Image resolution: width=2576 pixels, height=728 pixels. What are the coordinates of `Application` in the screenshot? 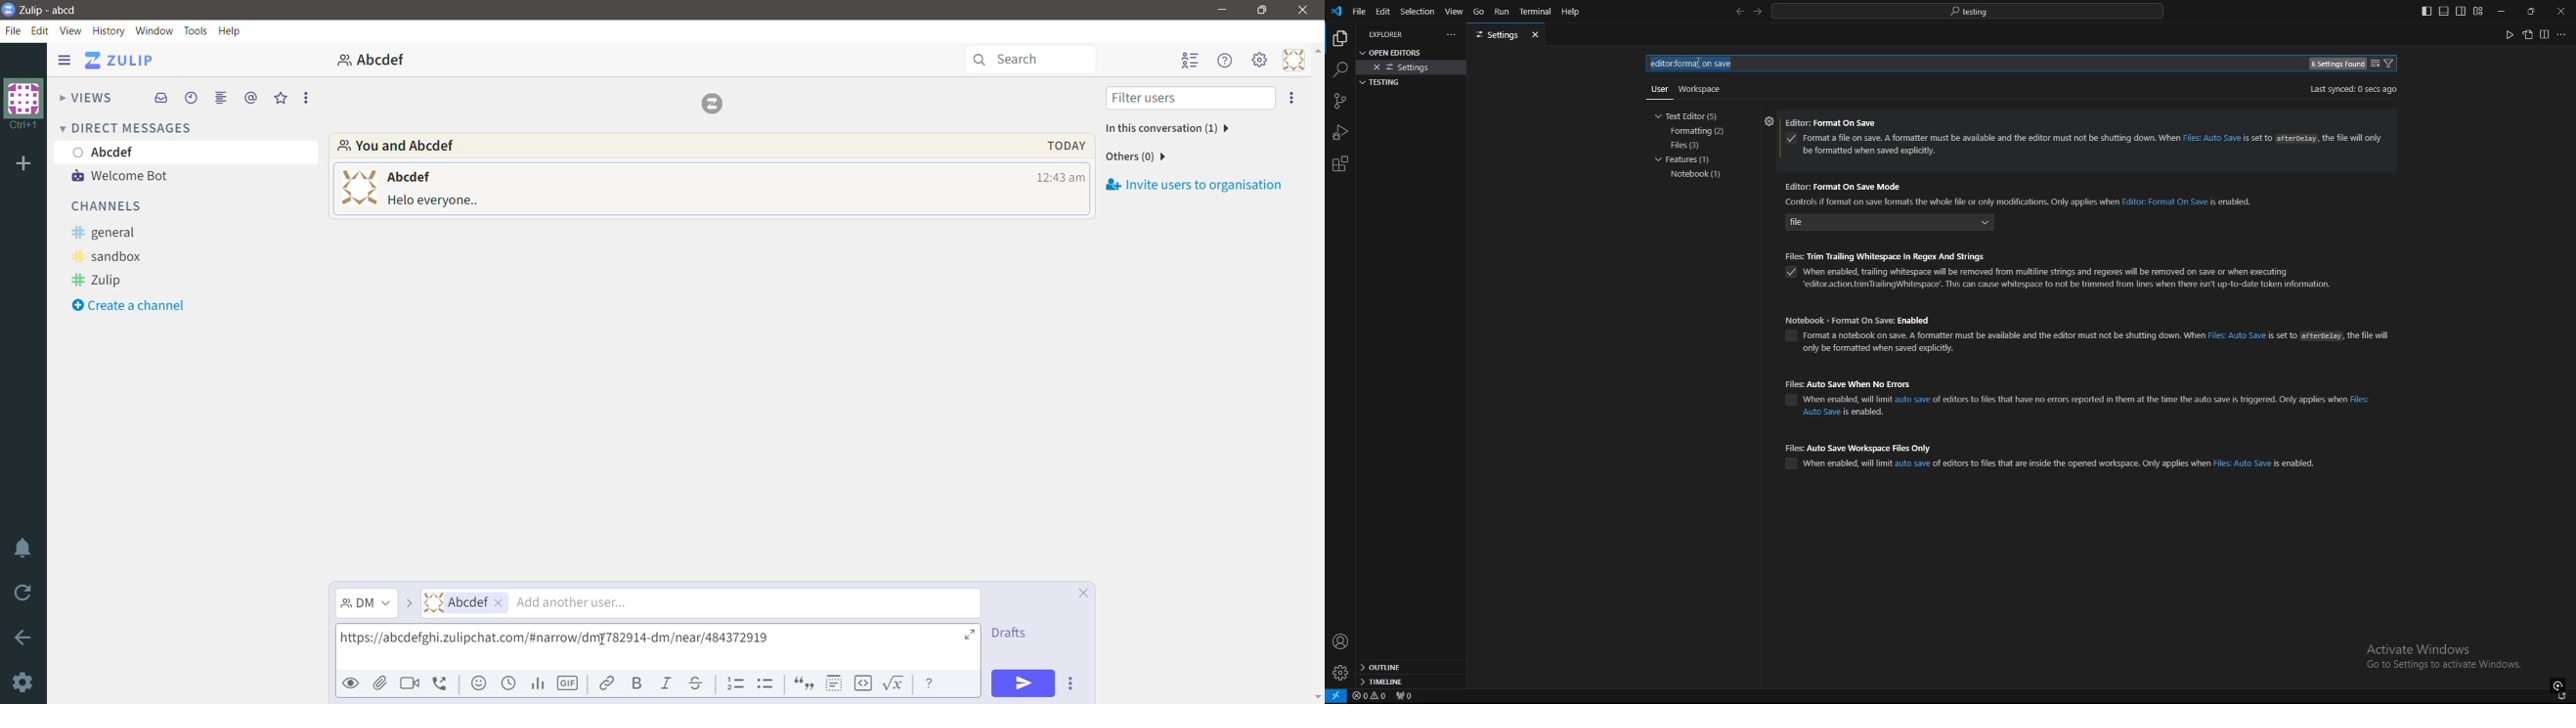 It's located at (119, 60).